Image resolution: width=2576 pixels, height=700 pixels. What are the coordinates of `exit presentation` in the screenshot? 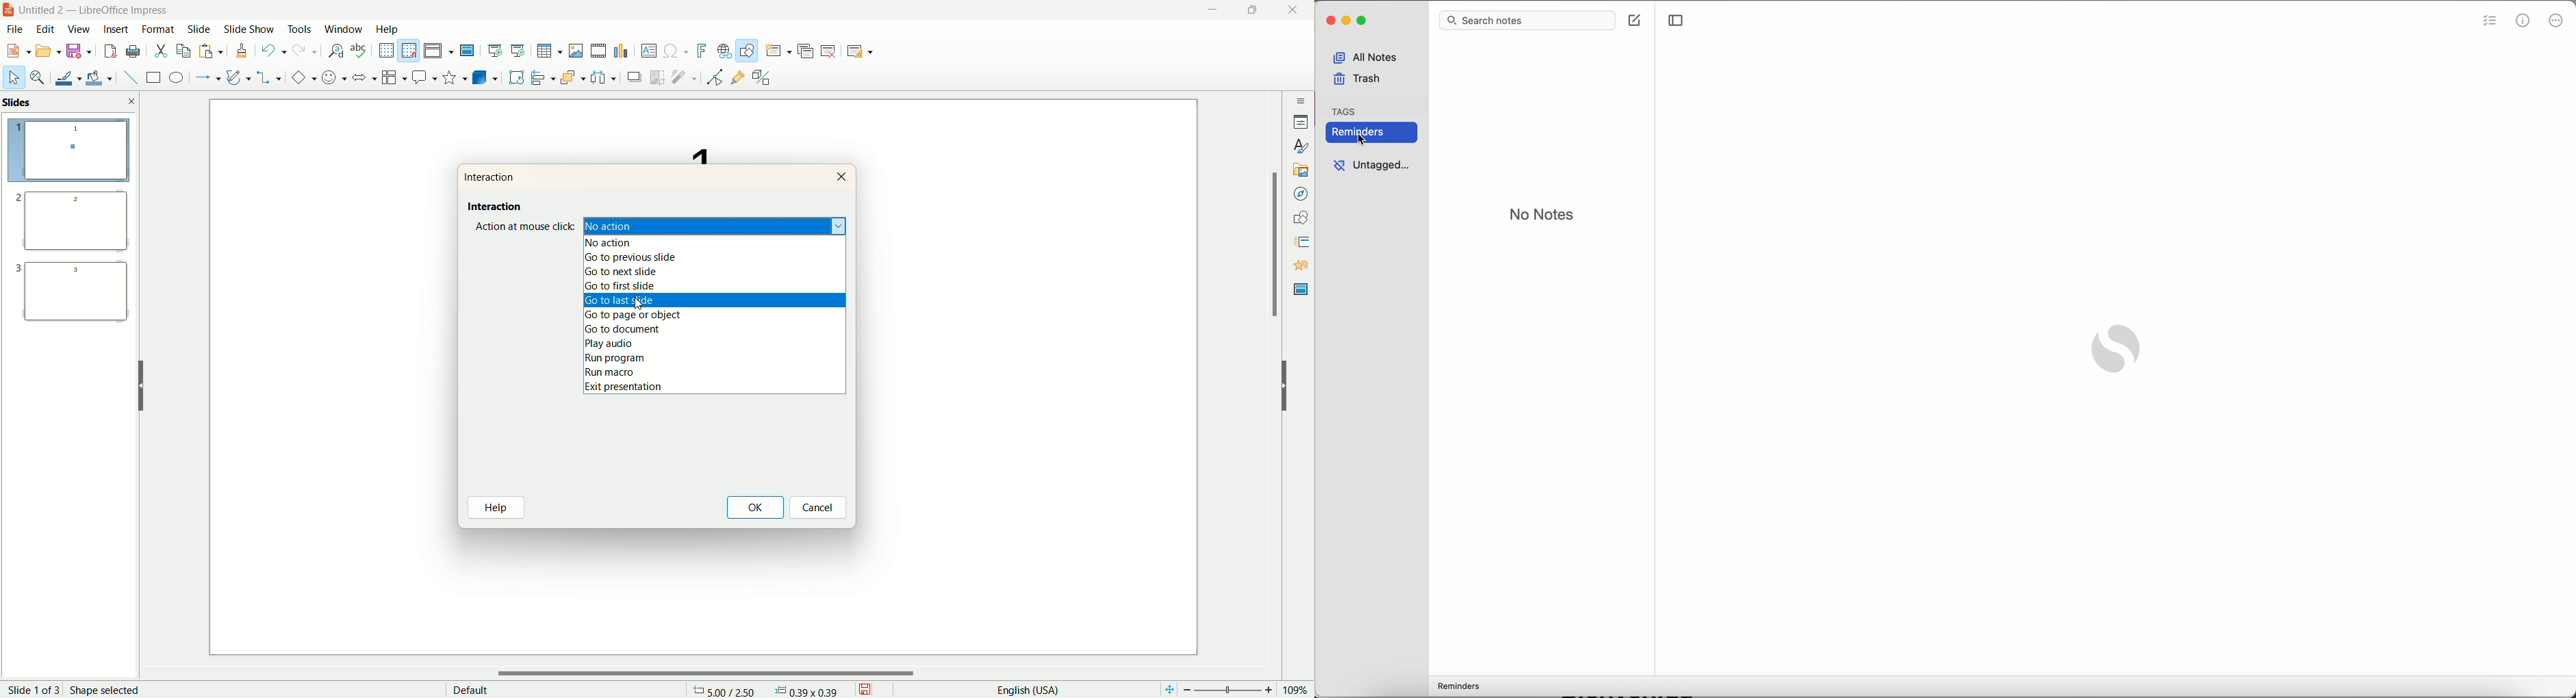 It's located at (656, 389).